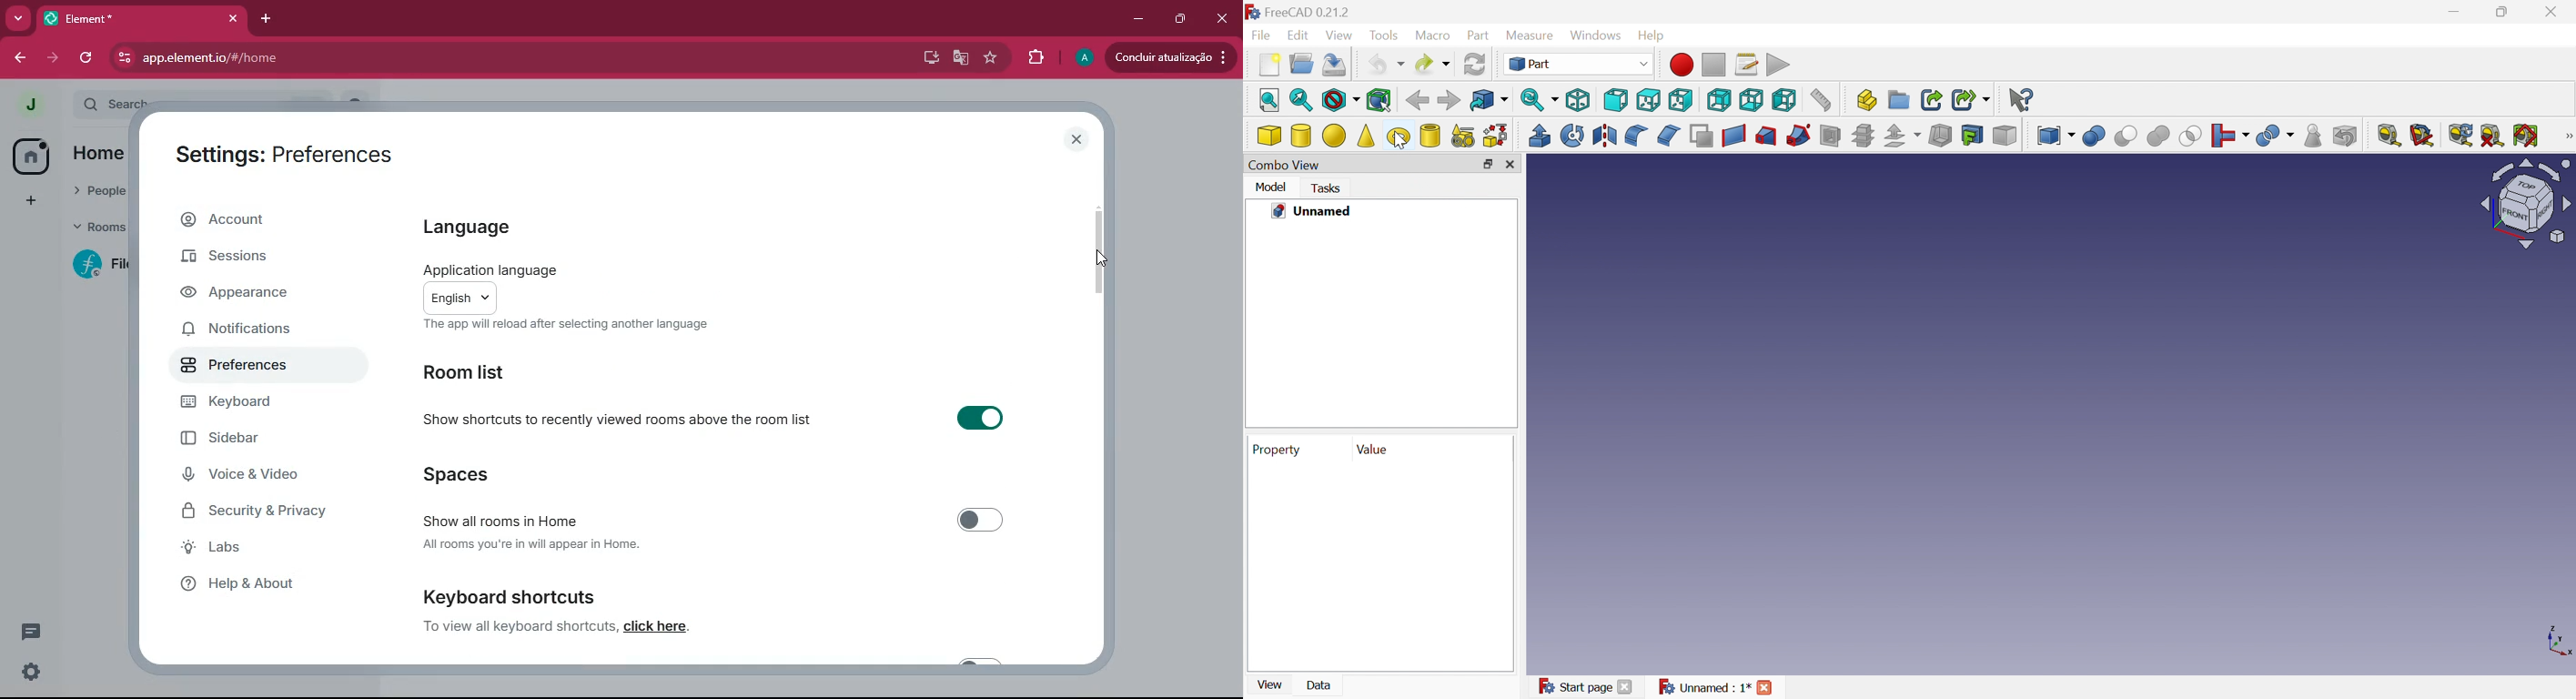  What do you see at coordinates (1374, 450) in the screenshot?
I see `Value` at bounding box center [1374, 450].